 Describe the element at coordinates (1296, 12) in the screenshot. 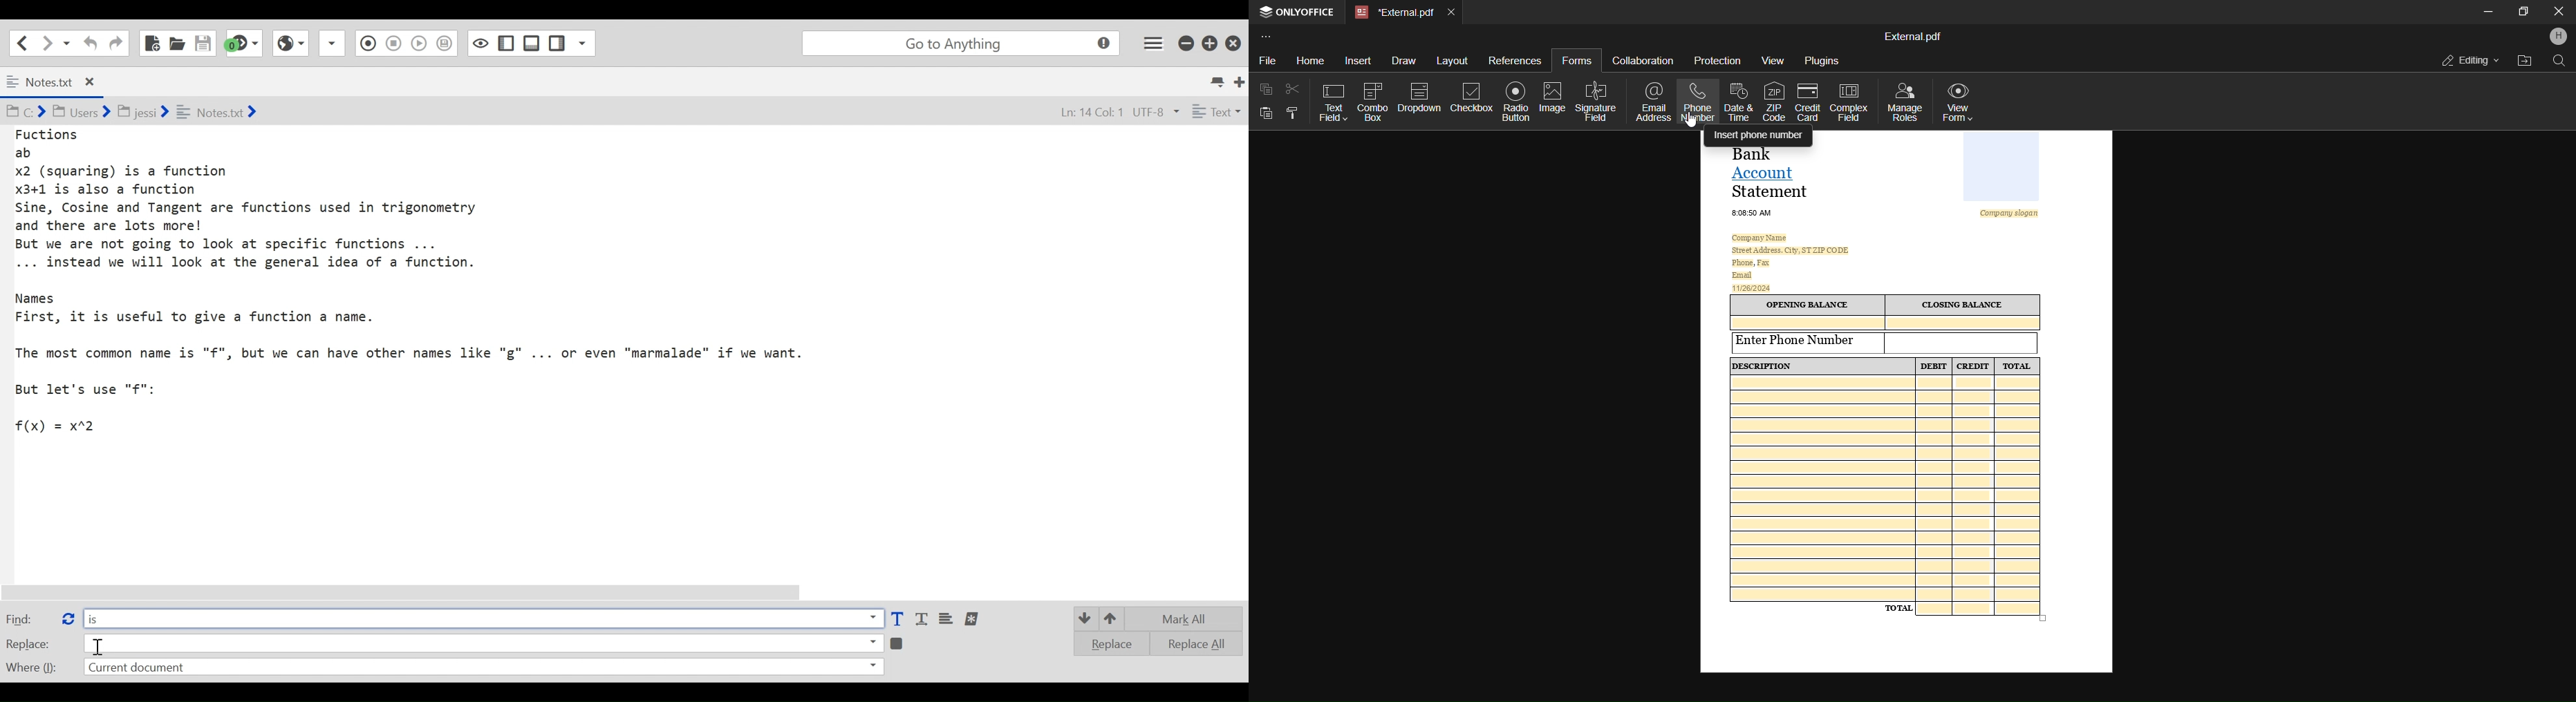

I see `ONLYOFFICE application name` at that location.